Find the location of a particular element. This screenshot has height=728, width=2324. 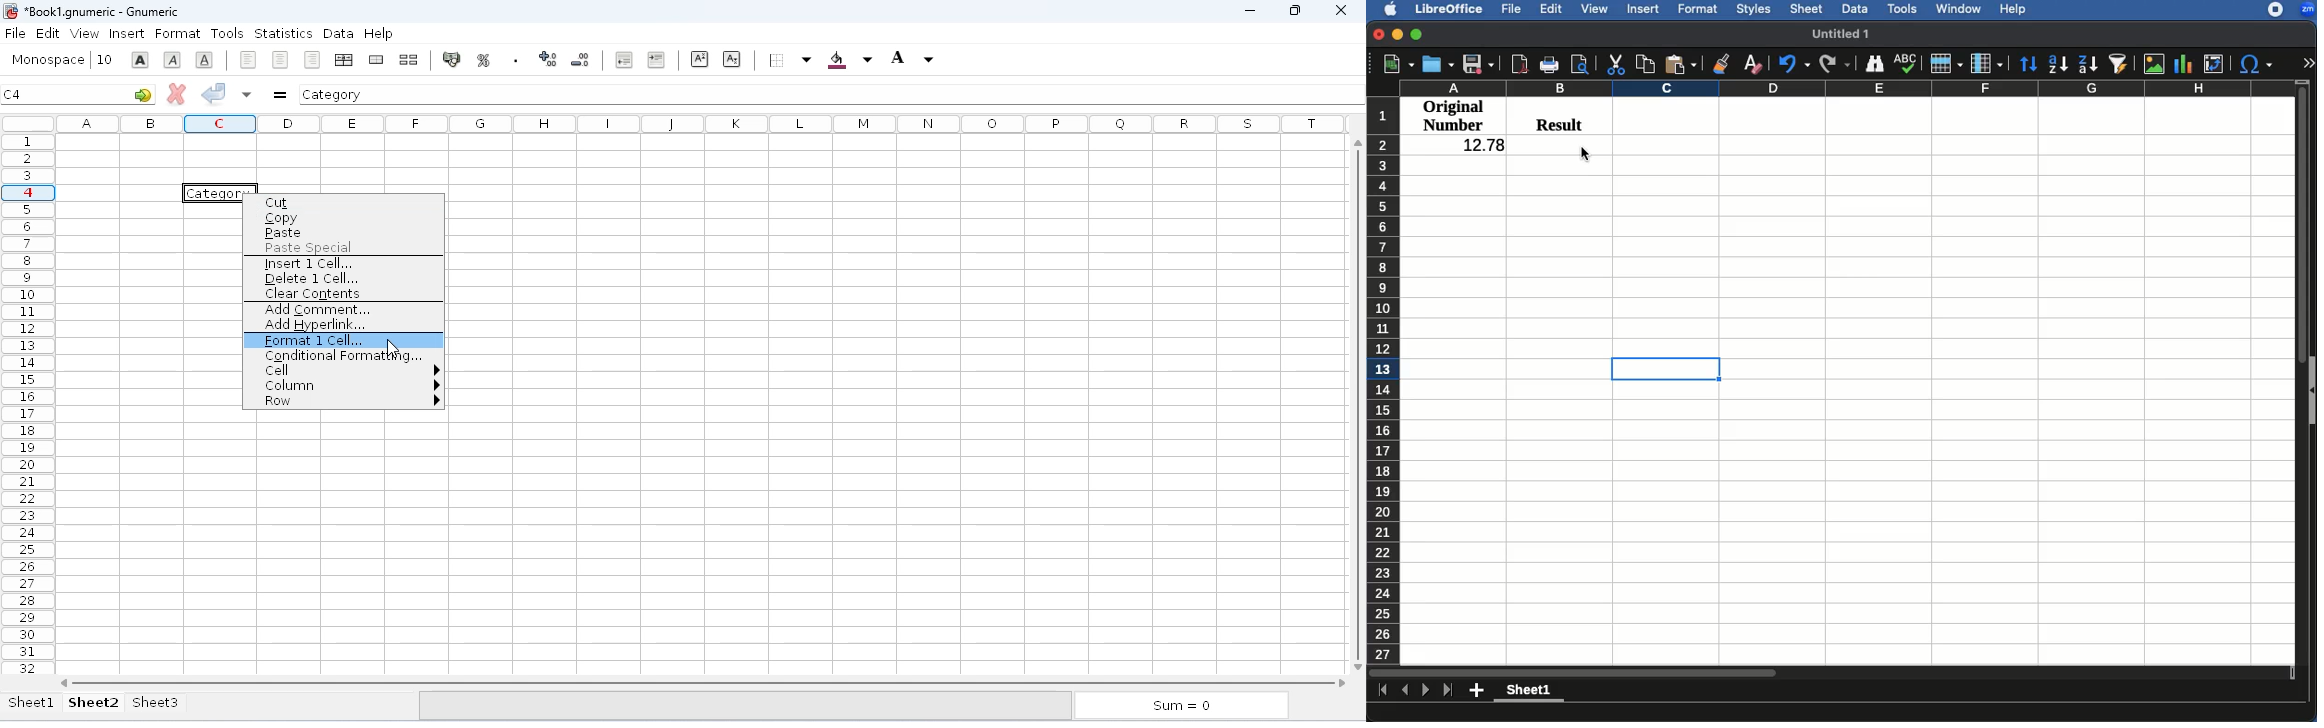

tools is located at coordinates (227, 33).